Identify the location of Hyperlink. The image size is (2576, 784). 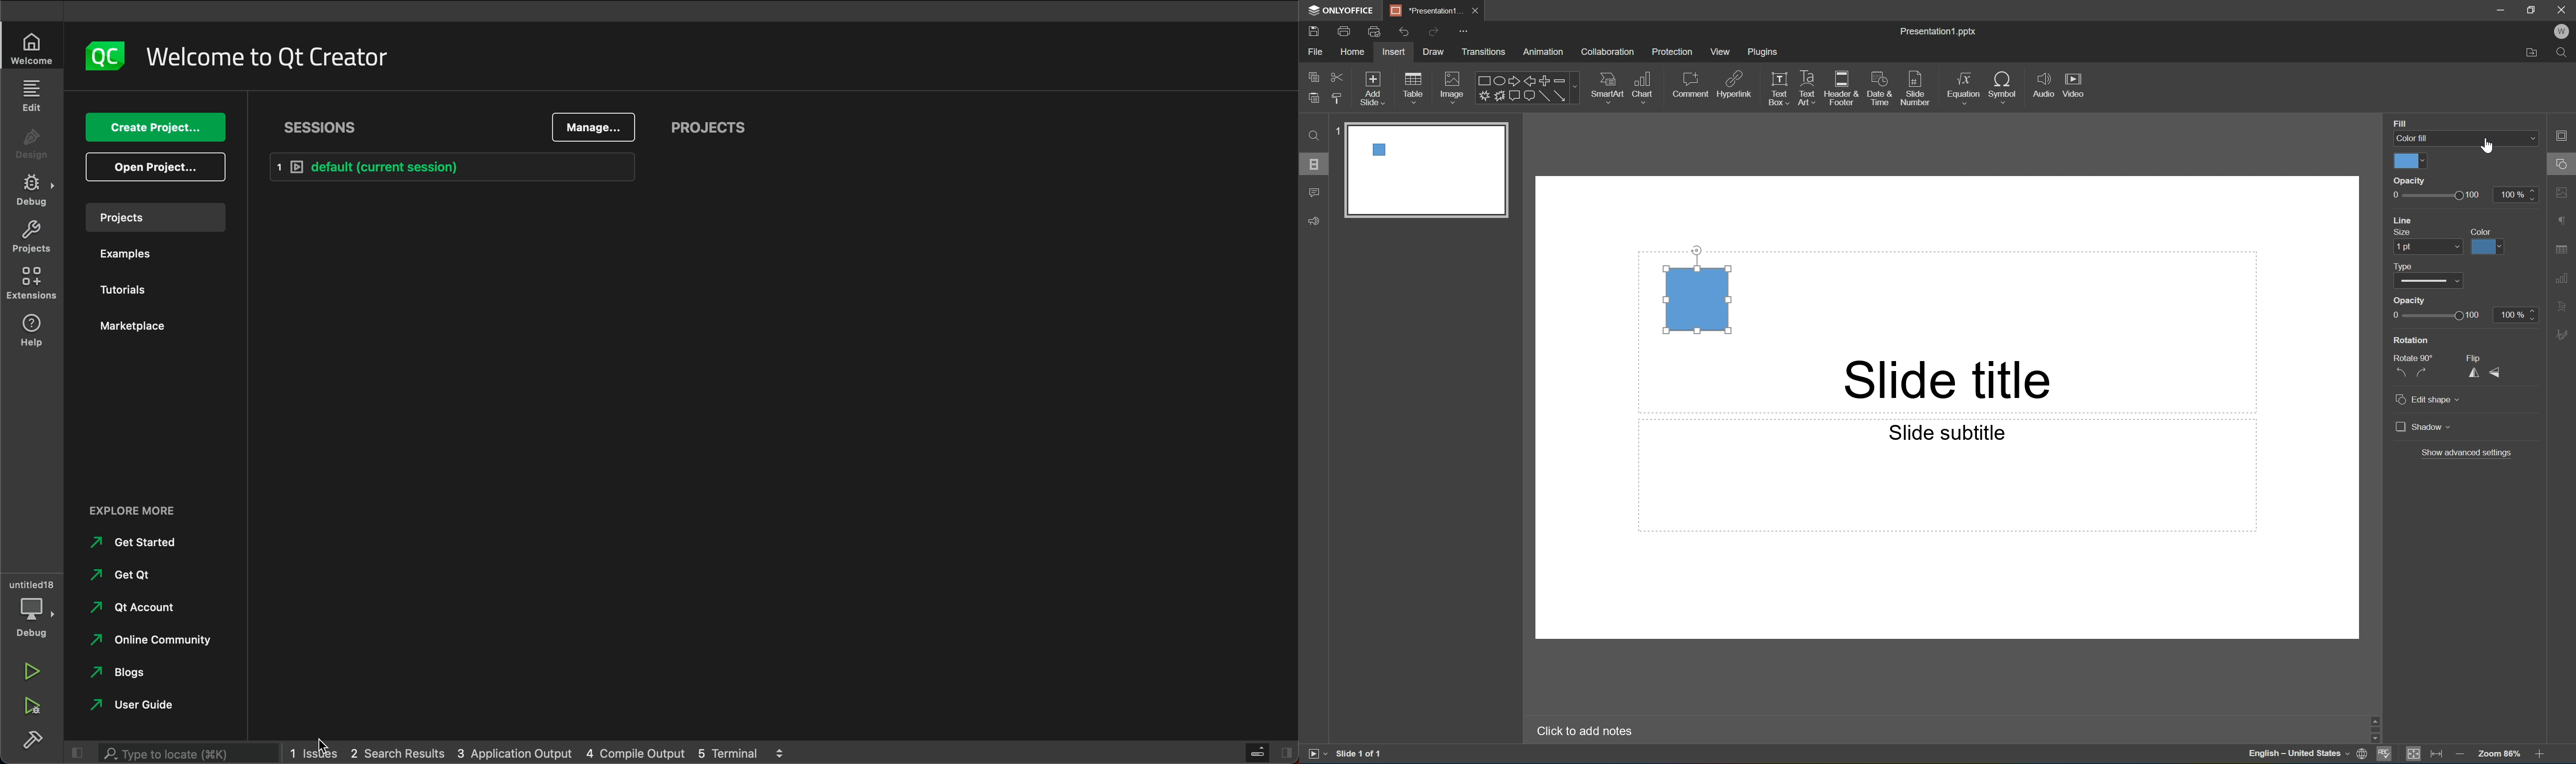
(1735, 83).